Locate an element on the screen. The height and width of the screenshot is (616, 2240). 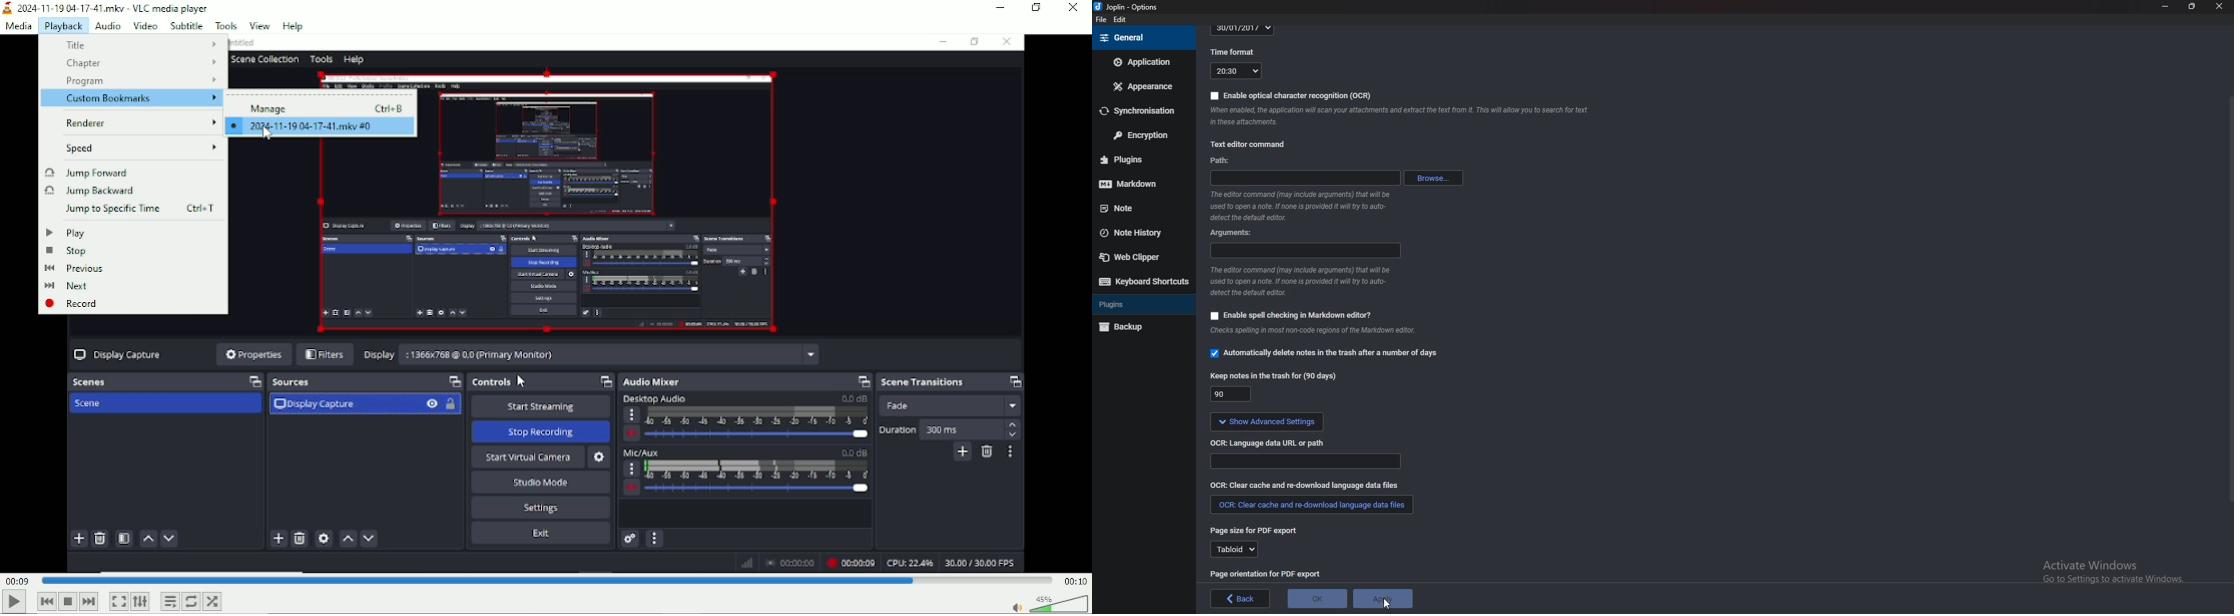
Language data is located at coordinates (1307, 461).